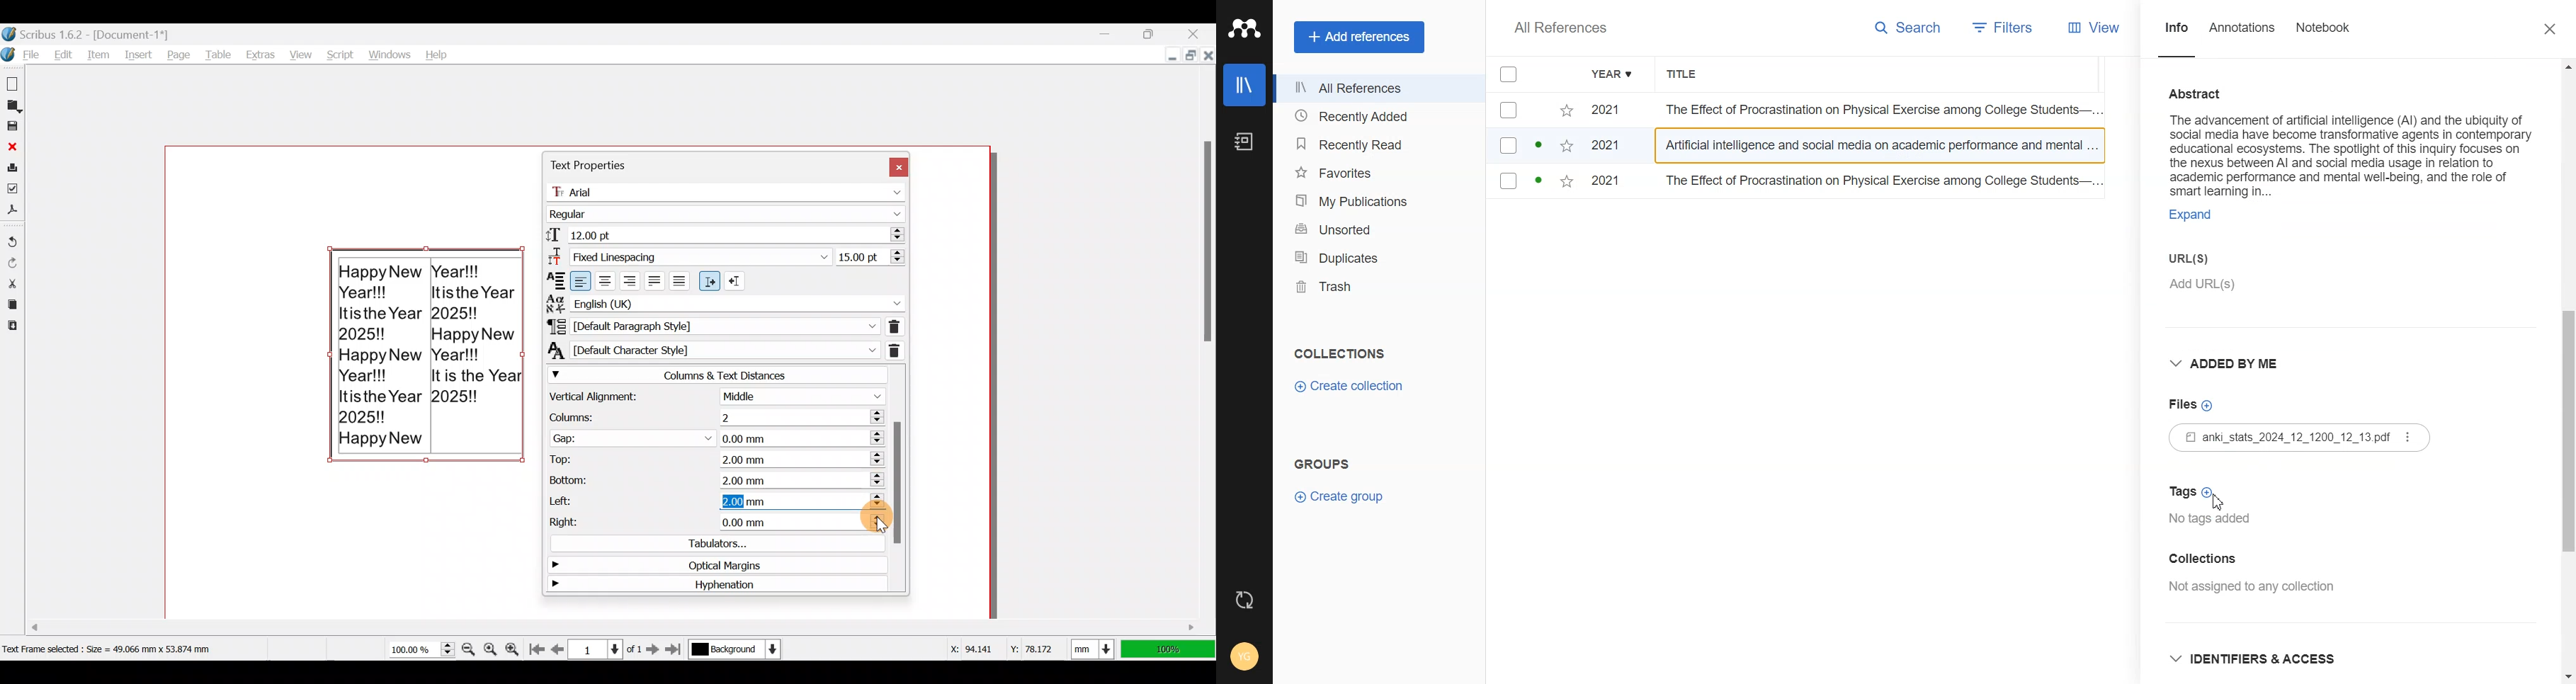  Describe the element at coordinates (1690, 75) in the screenshot. I see `Title` at that location.